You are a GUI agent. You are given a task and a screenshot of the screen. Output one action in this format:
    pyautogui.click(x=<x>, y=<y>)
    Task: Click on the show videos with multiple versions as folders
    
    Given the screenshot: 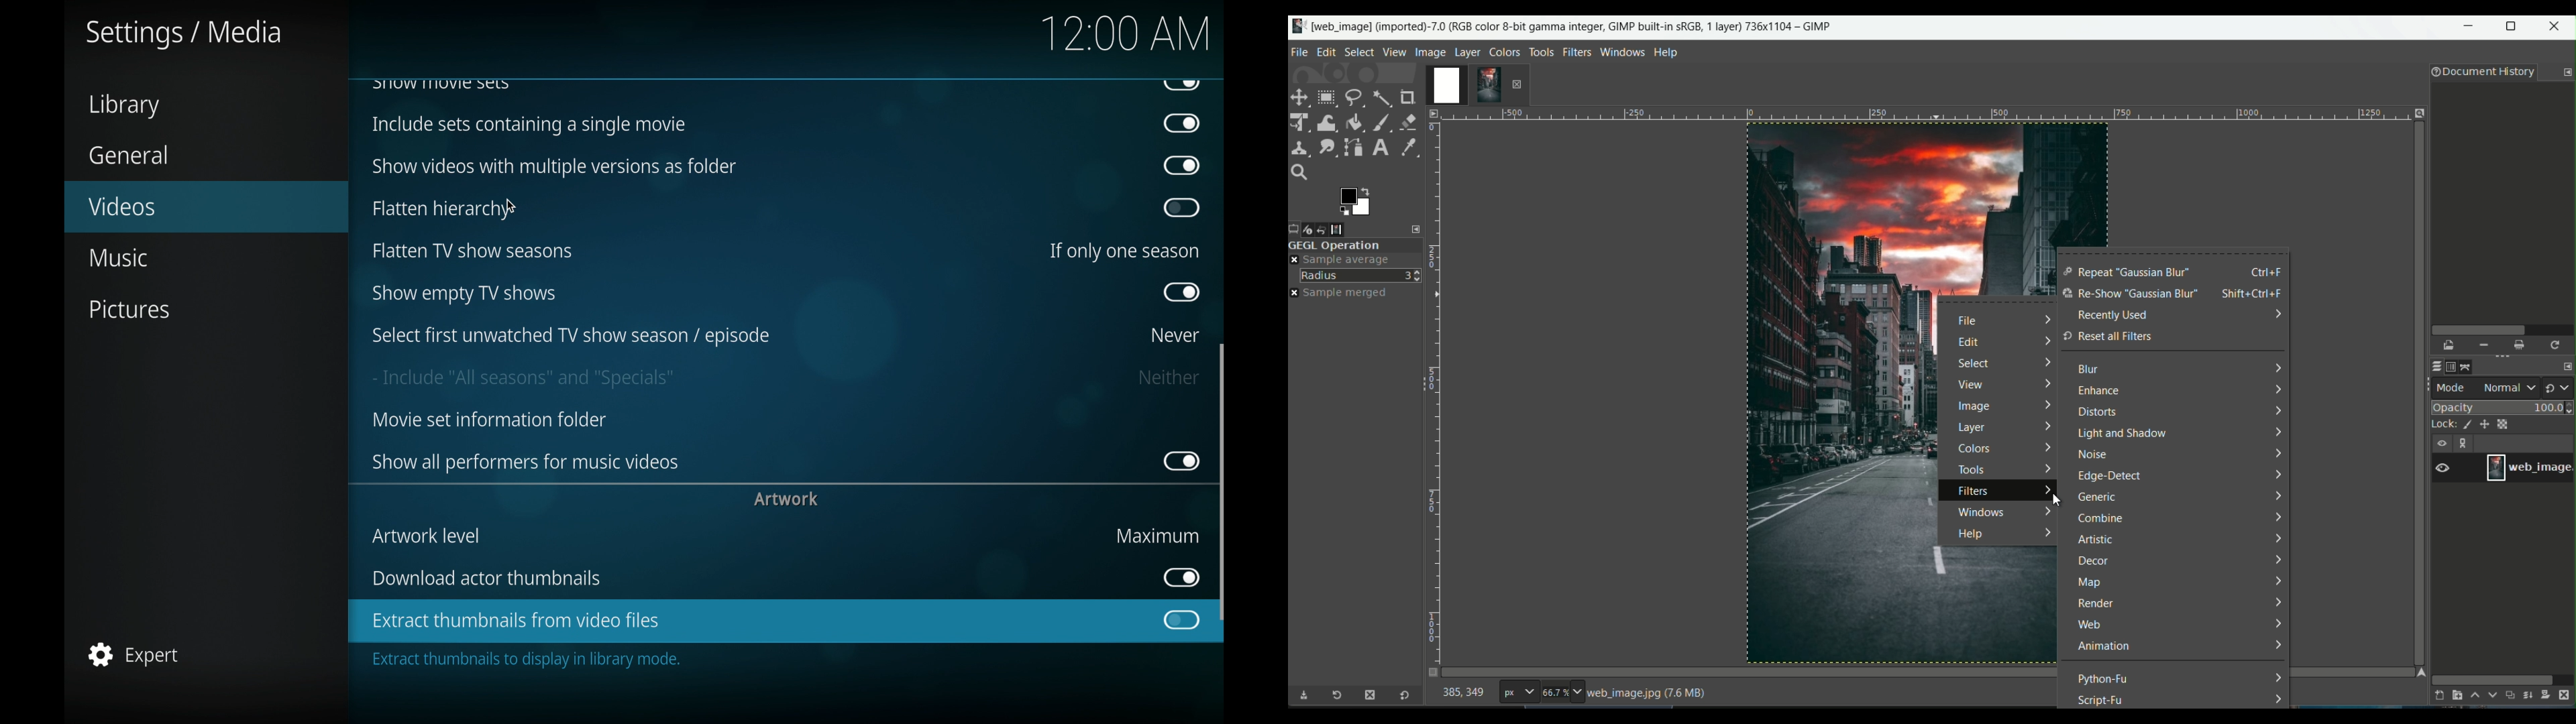 What is the action you would take?
    pyautogui.click(x=555, y=168)
    